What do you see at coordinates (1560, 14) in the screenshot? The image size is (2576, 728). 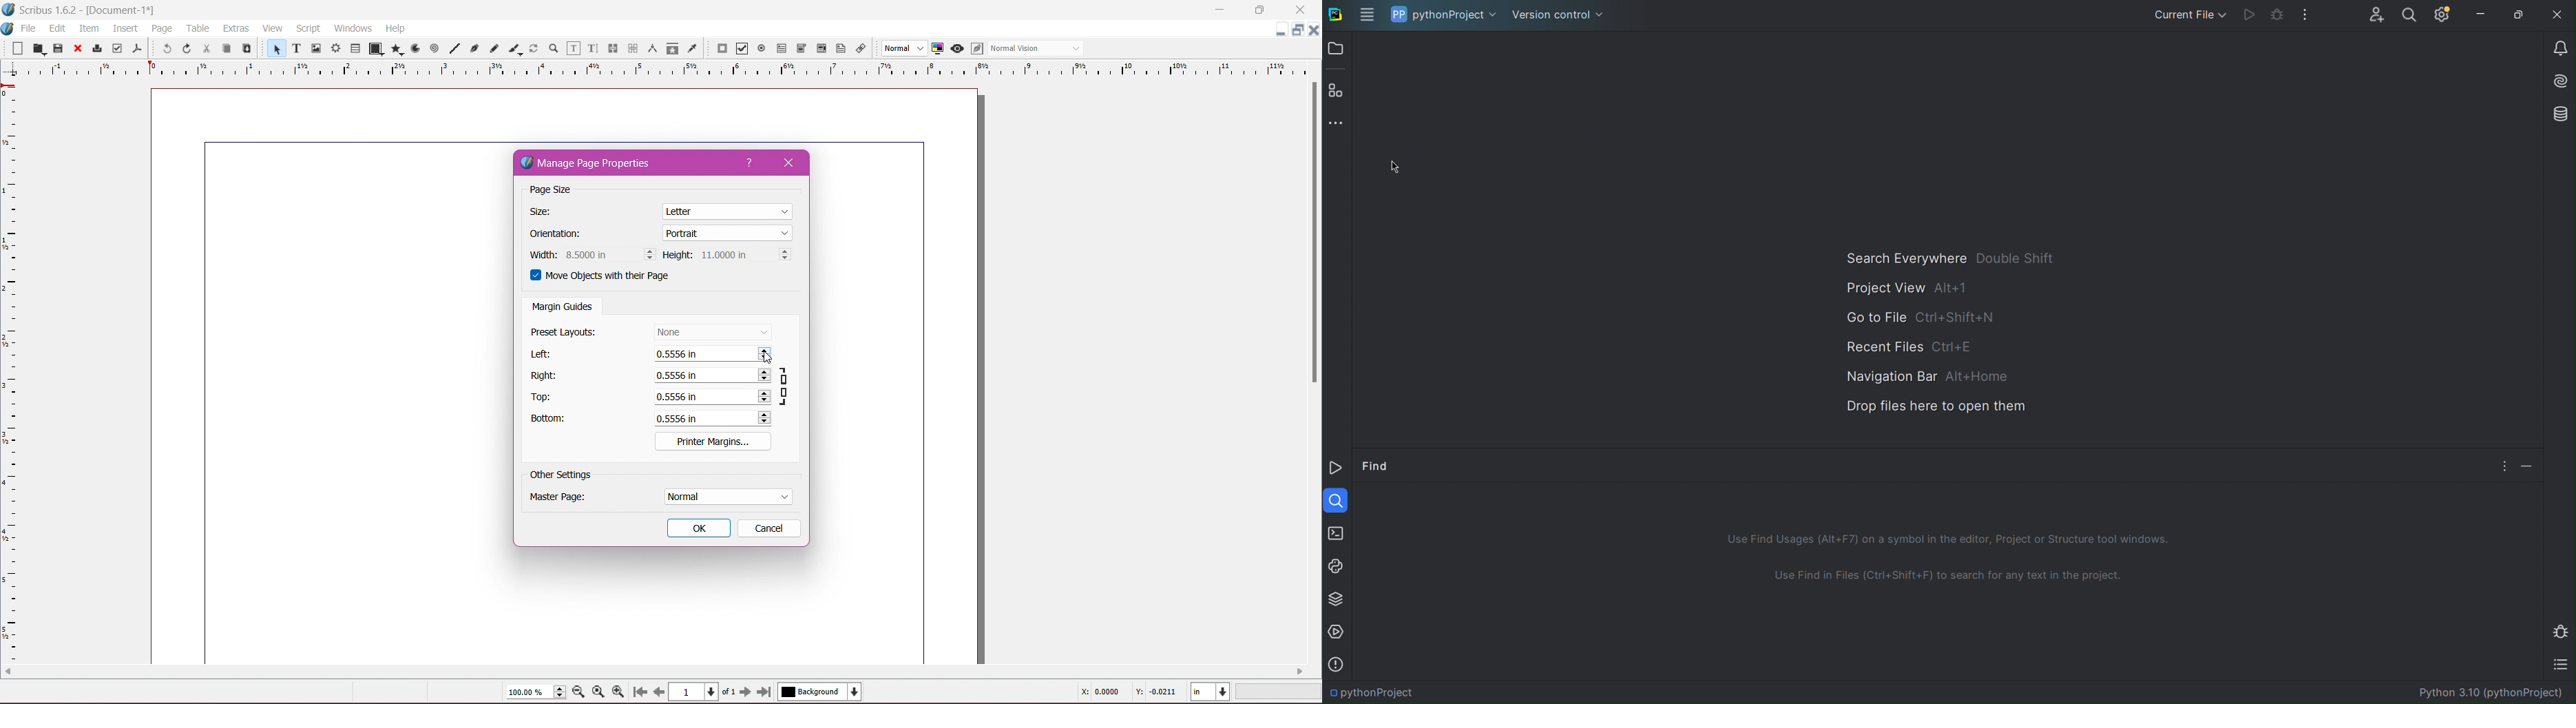 I see `Version control` at bounding box center [1560, 14].